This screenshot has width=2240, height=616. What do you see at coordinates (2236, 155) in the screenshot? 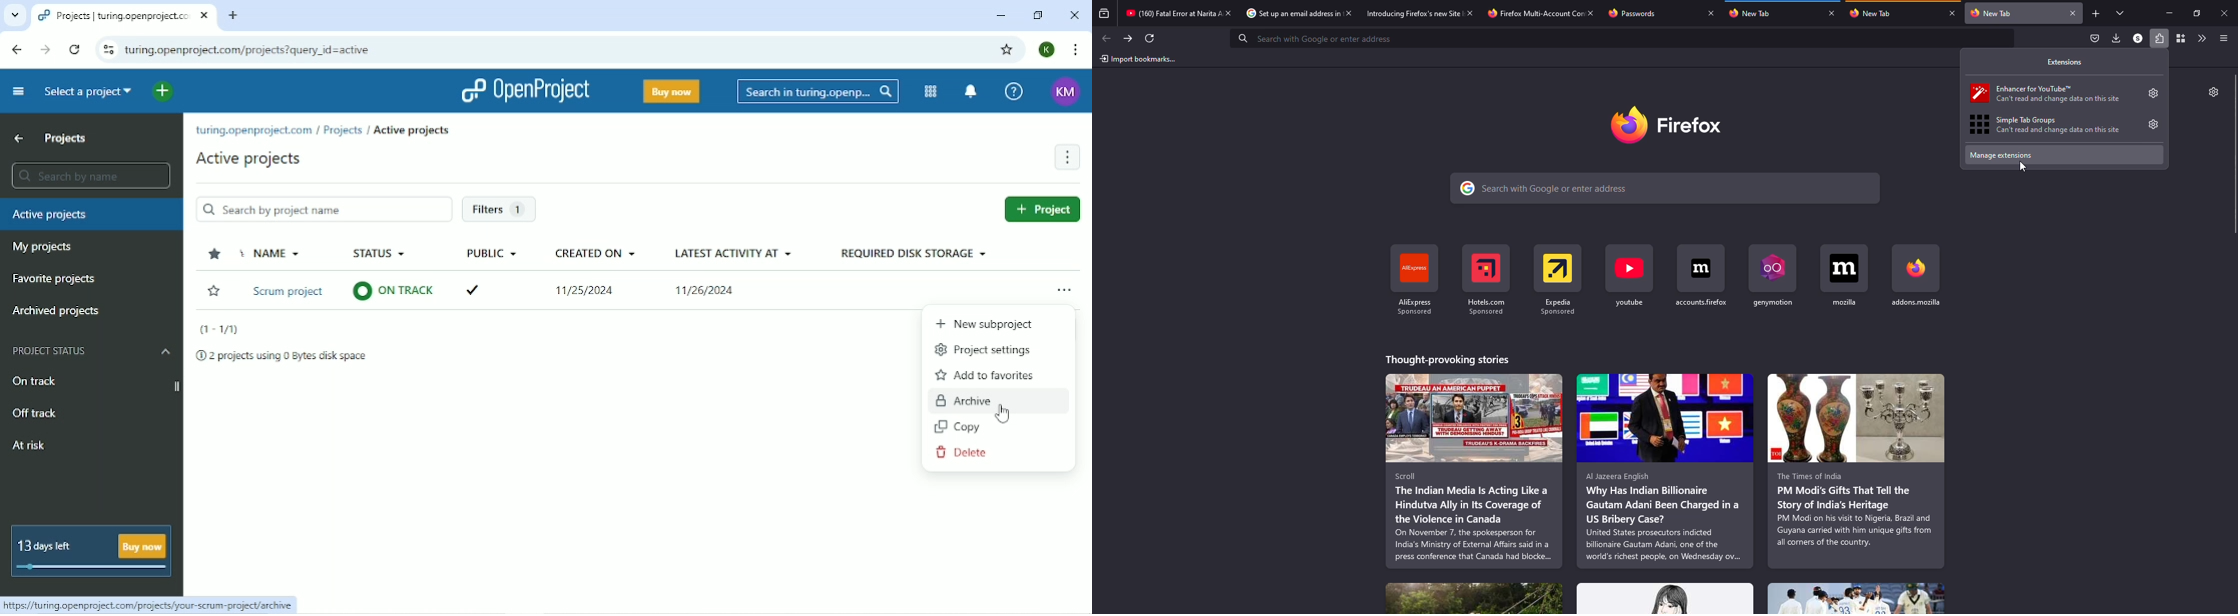
I see `scroll bar` at bounding box center [2236, 155].